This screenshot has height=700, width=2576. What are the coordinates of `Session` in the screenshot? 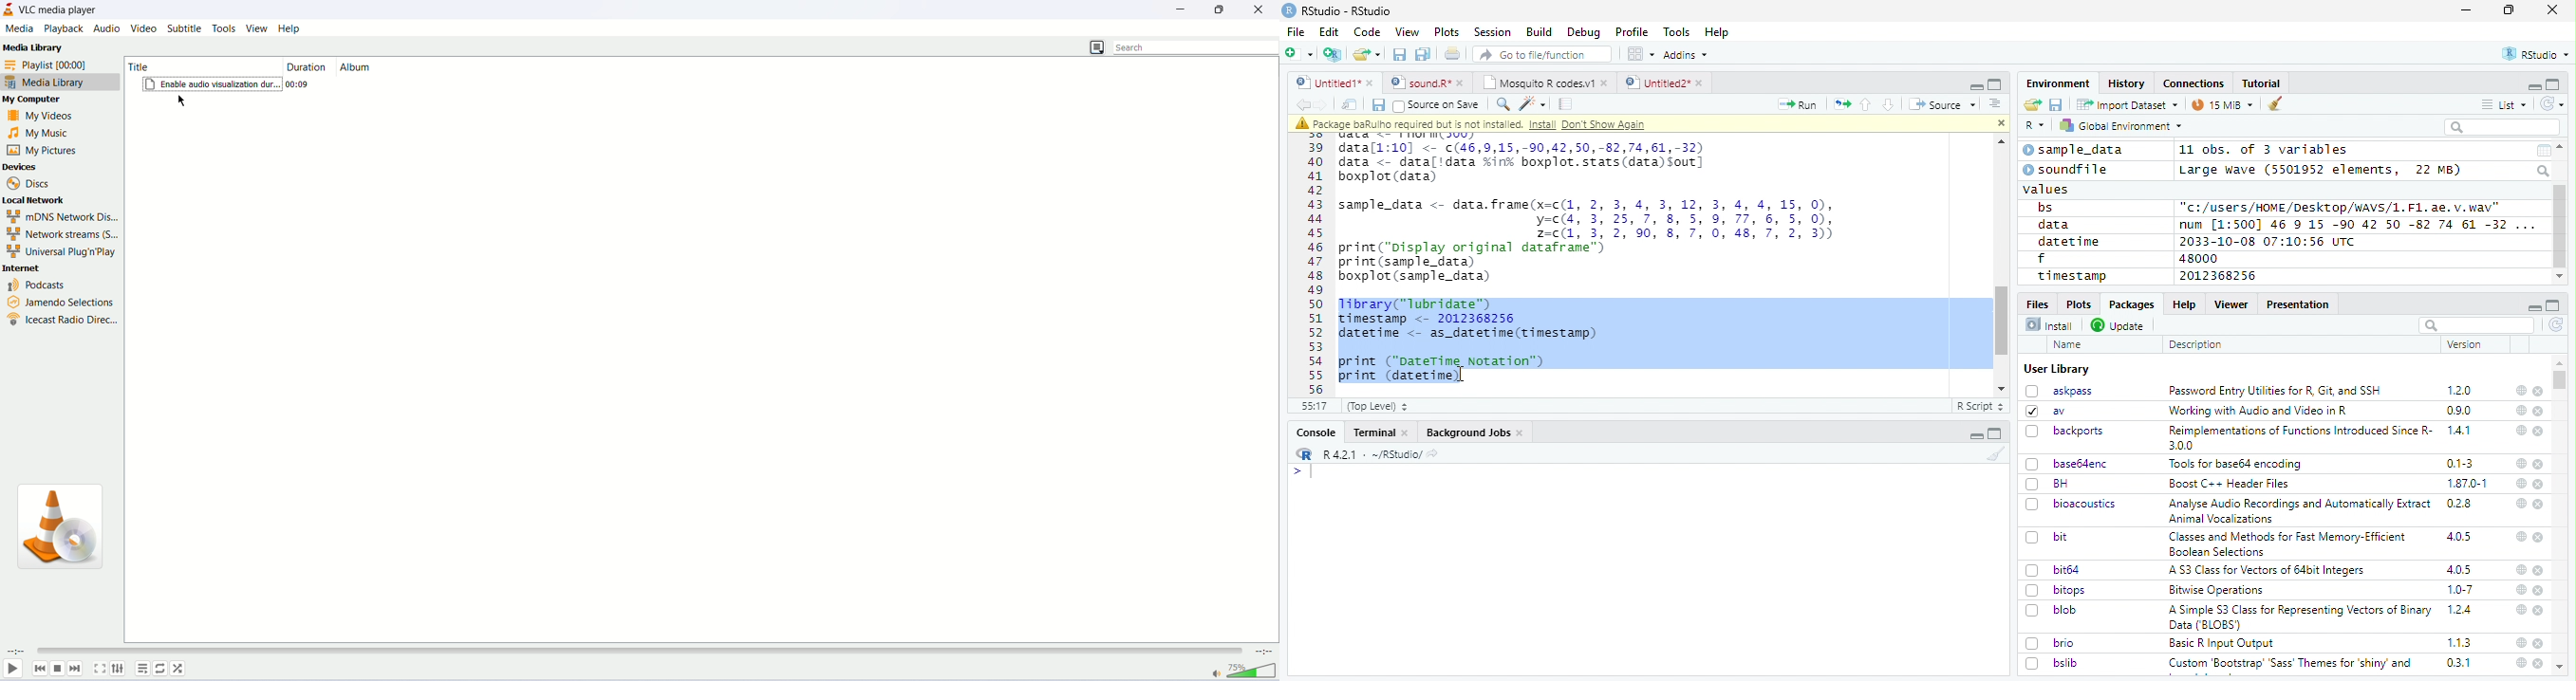 It's located at (1491, 32).